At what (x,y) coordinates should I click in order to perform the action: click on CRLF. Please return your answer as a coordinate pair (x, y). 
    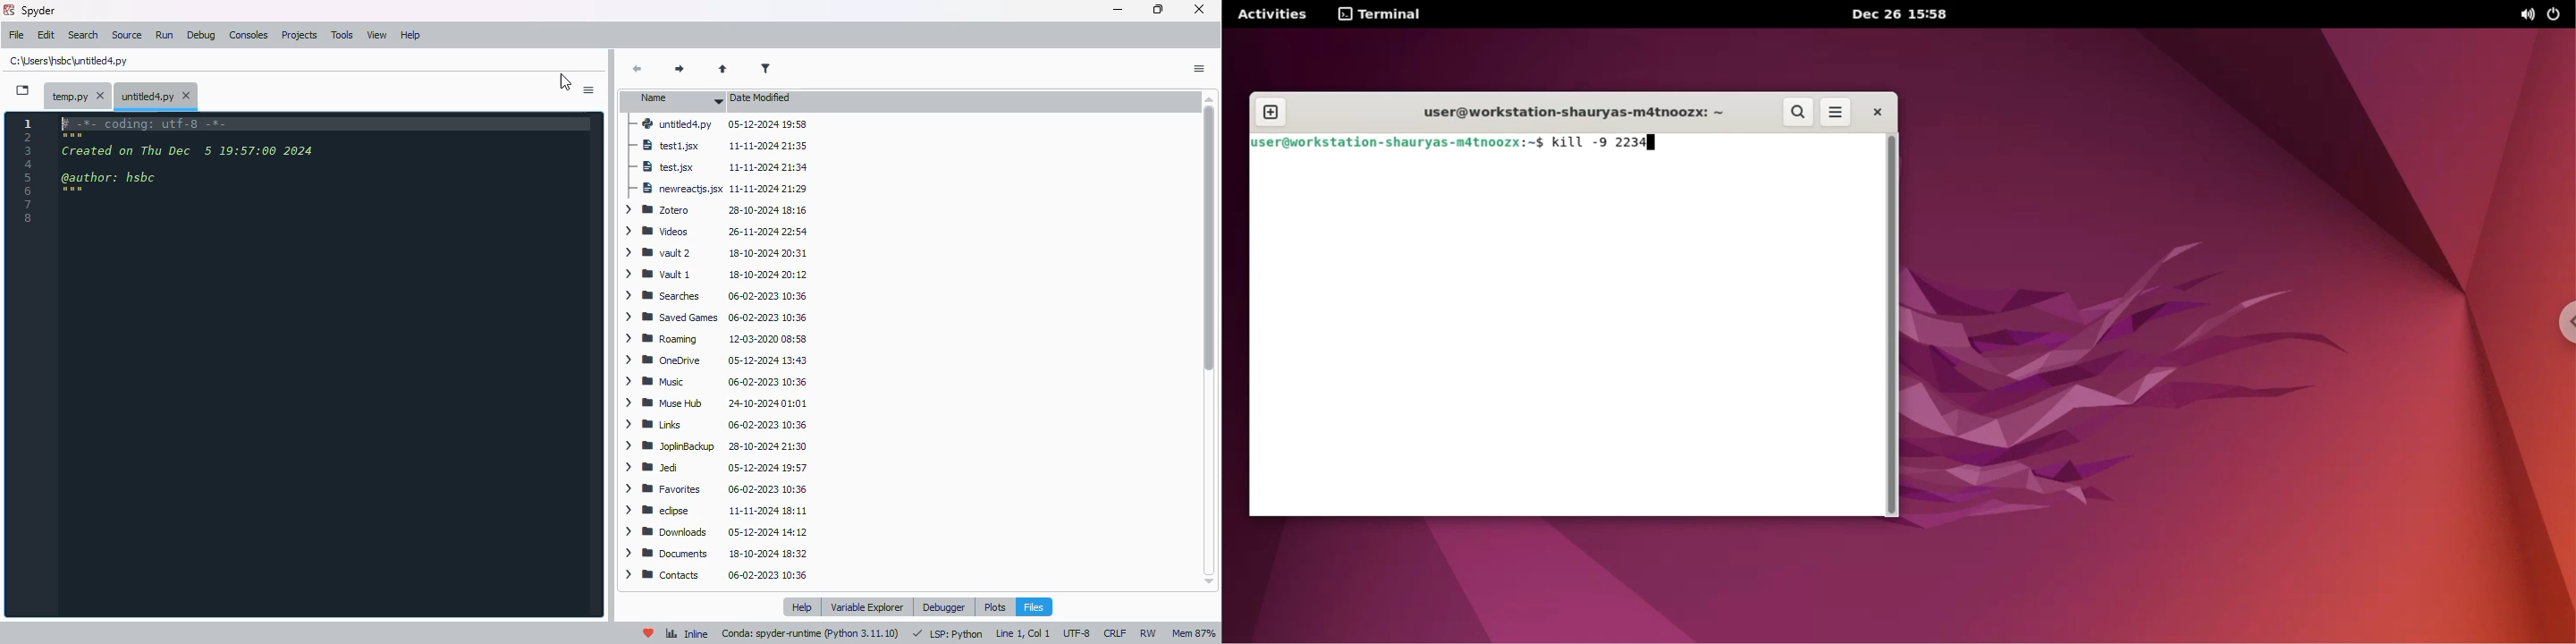
    Looking at the image, I should click on (1117, 632).